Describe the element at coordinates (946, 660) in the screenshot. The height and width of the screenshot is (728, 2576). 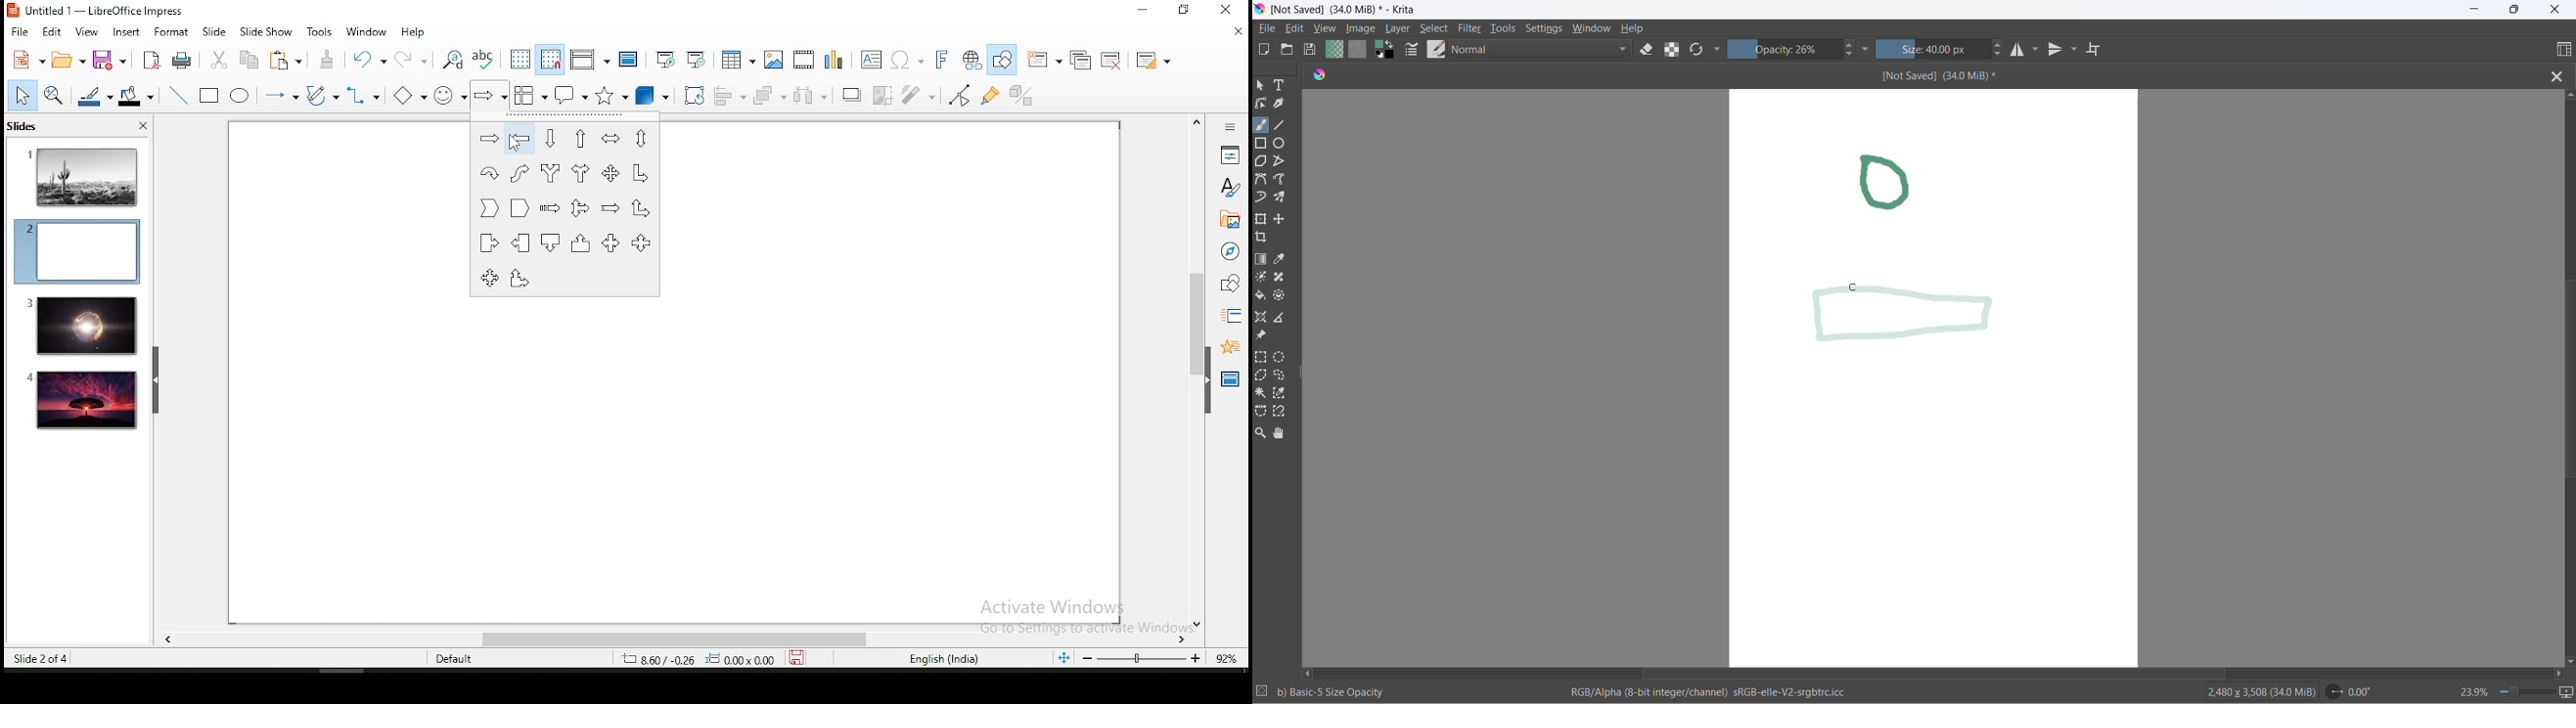
I see `english (india)` at that location.